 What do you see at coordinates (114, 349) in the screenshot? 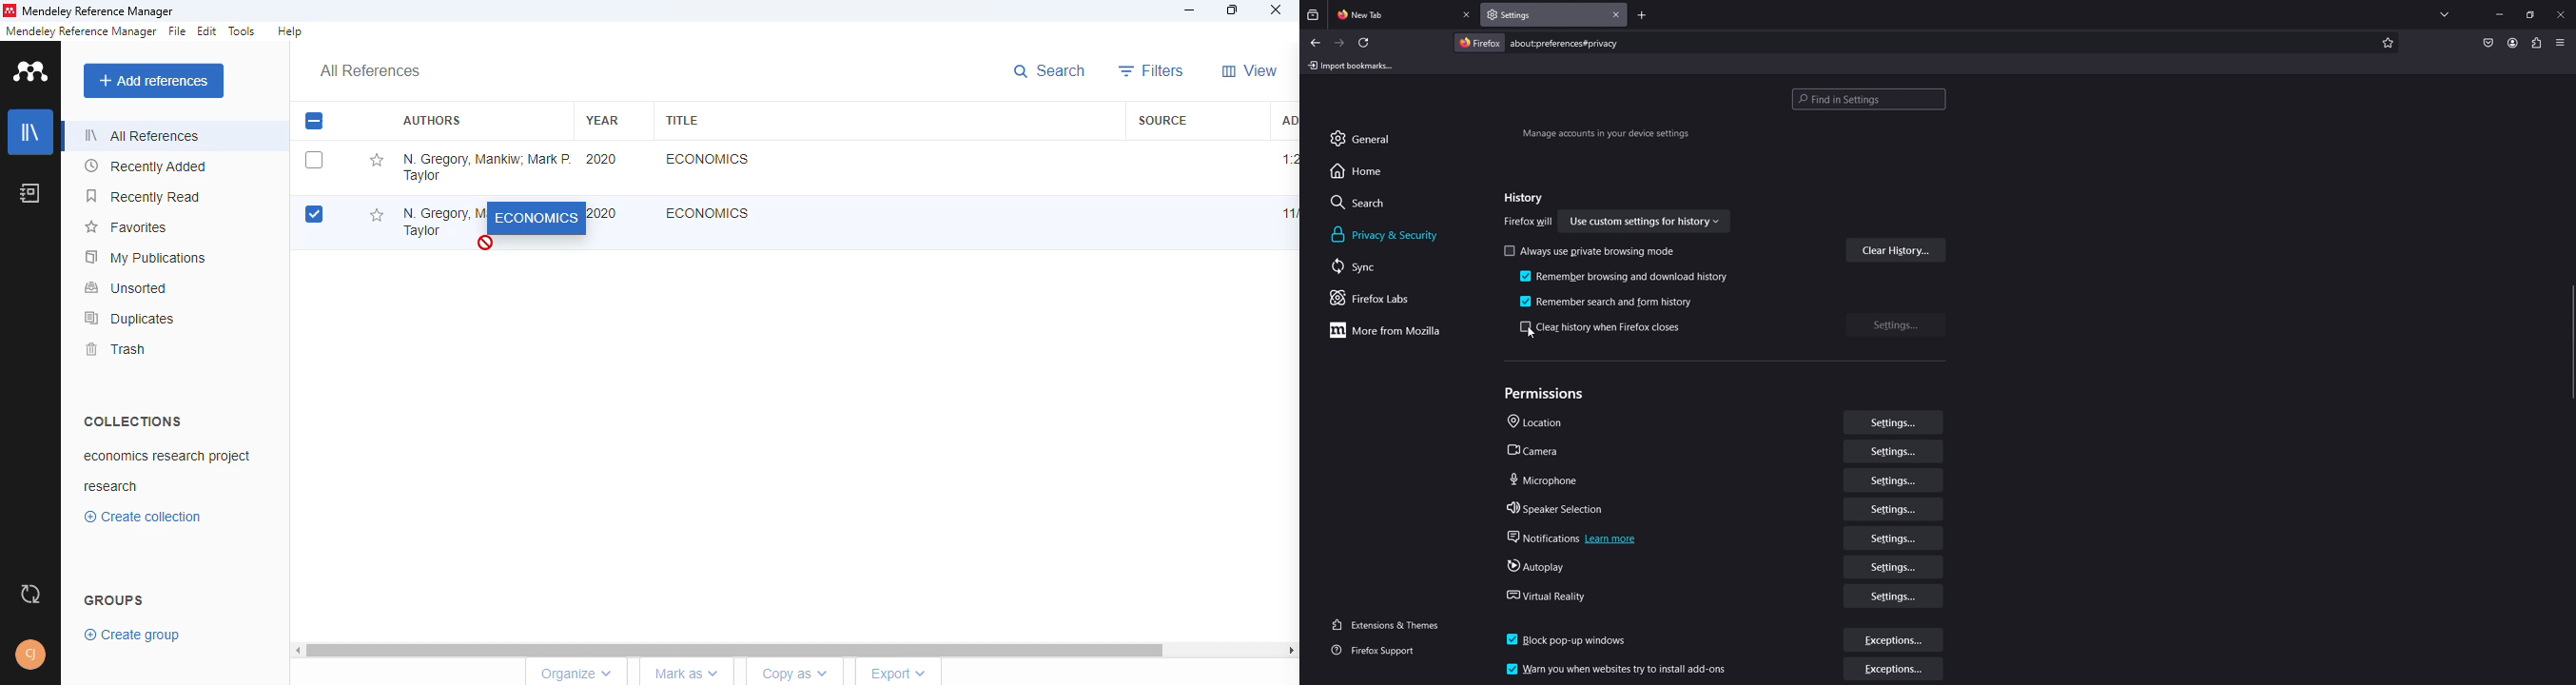
I see `trash` at bounding box center [114, 349].